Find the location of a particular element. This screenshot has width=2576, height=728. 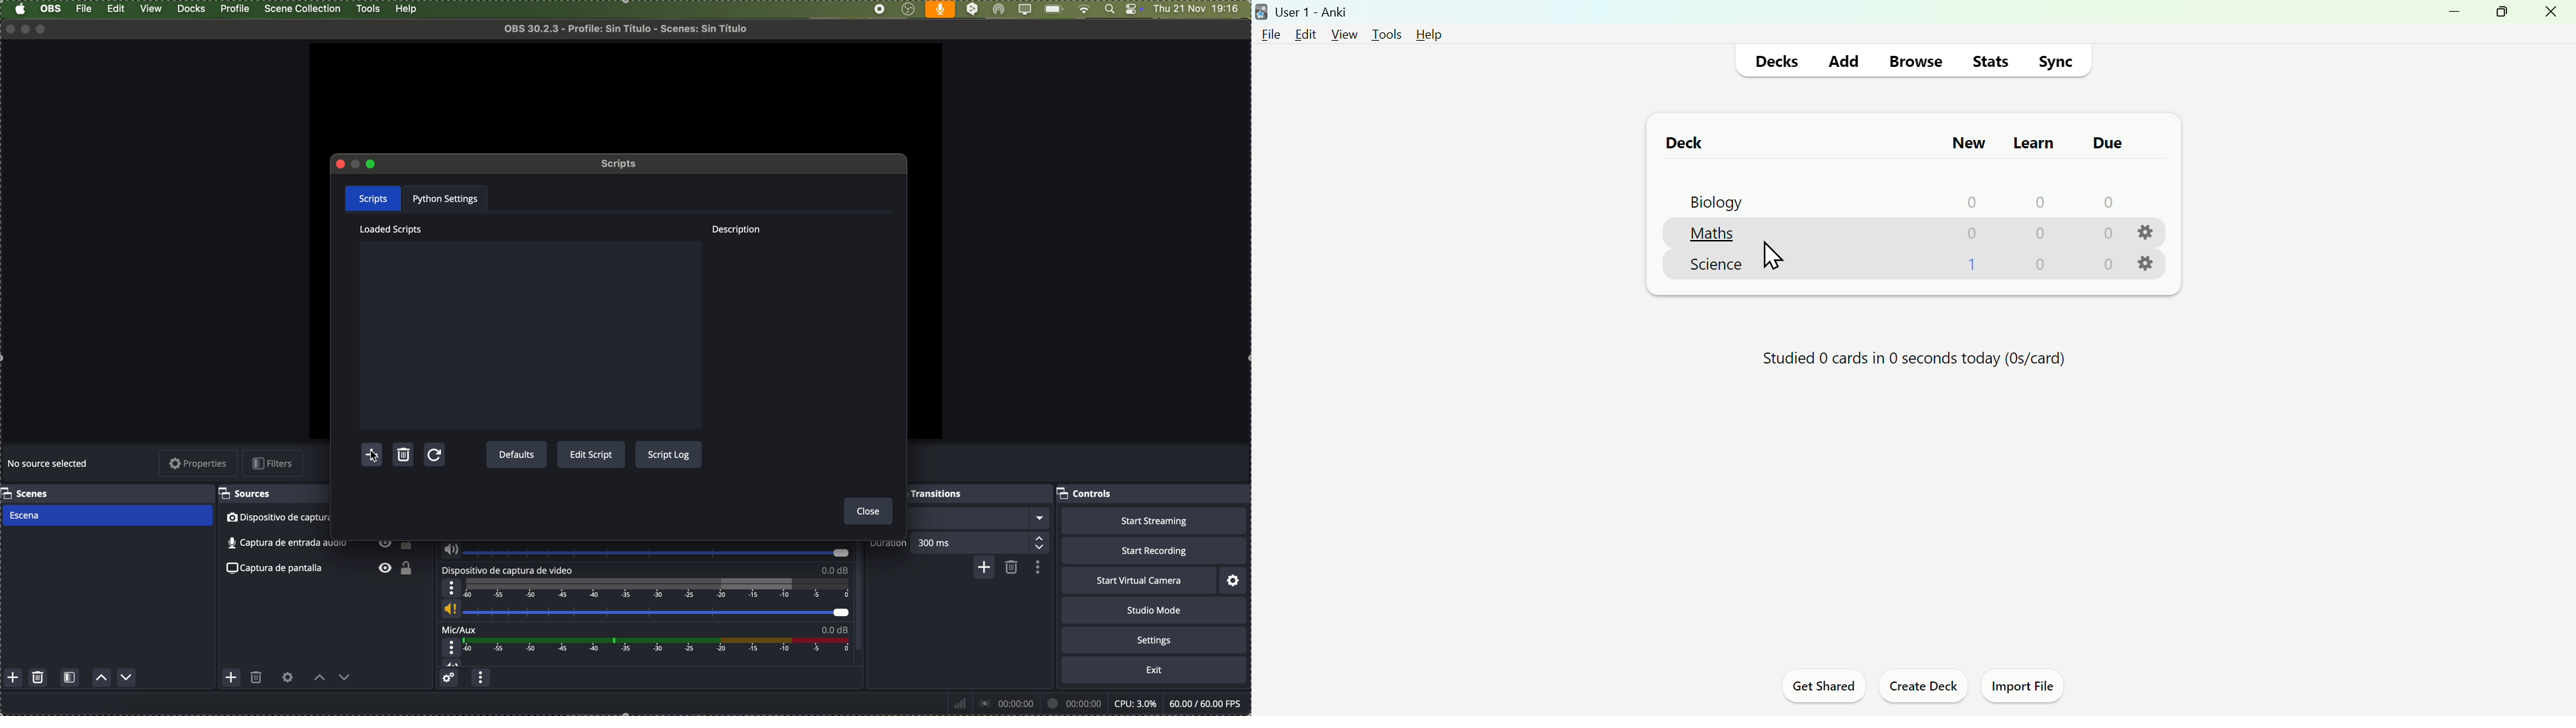

View is located at coordinates (1343, 33).